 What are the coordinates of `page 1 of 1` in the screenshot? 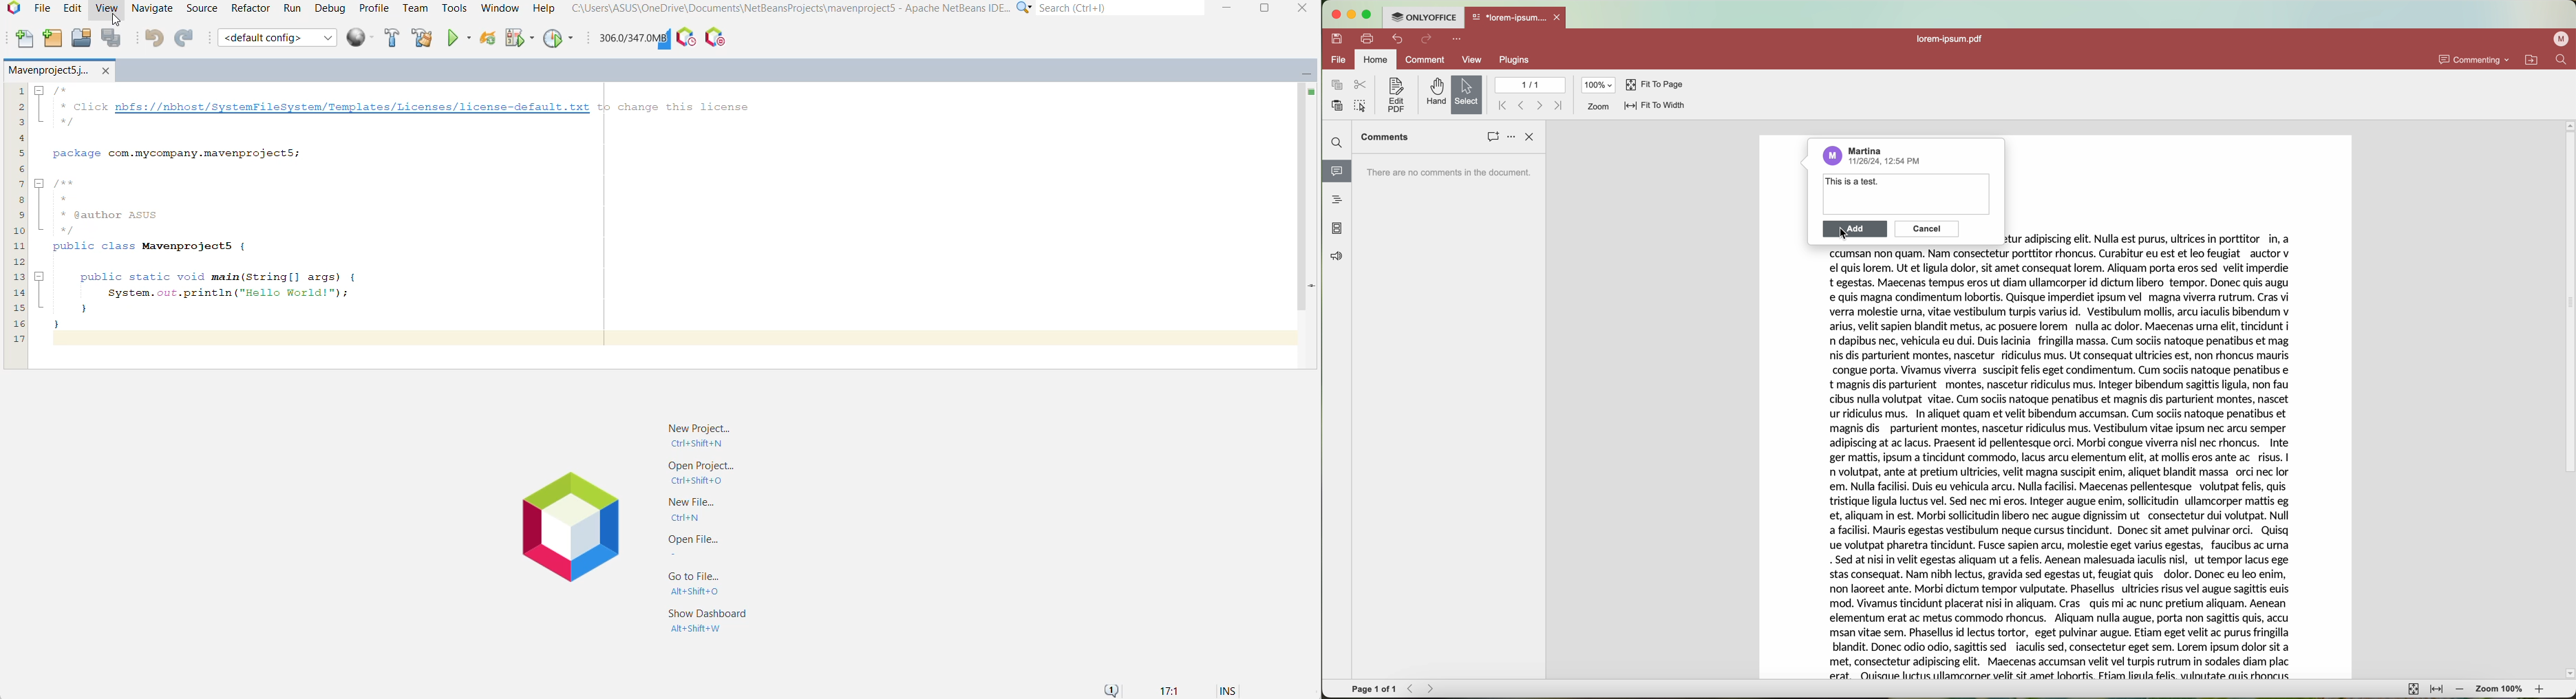 It's located at (1374, 688).